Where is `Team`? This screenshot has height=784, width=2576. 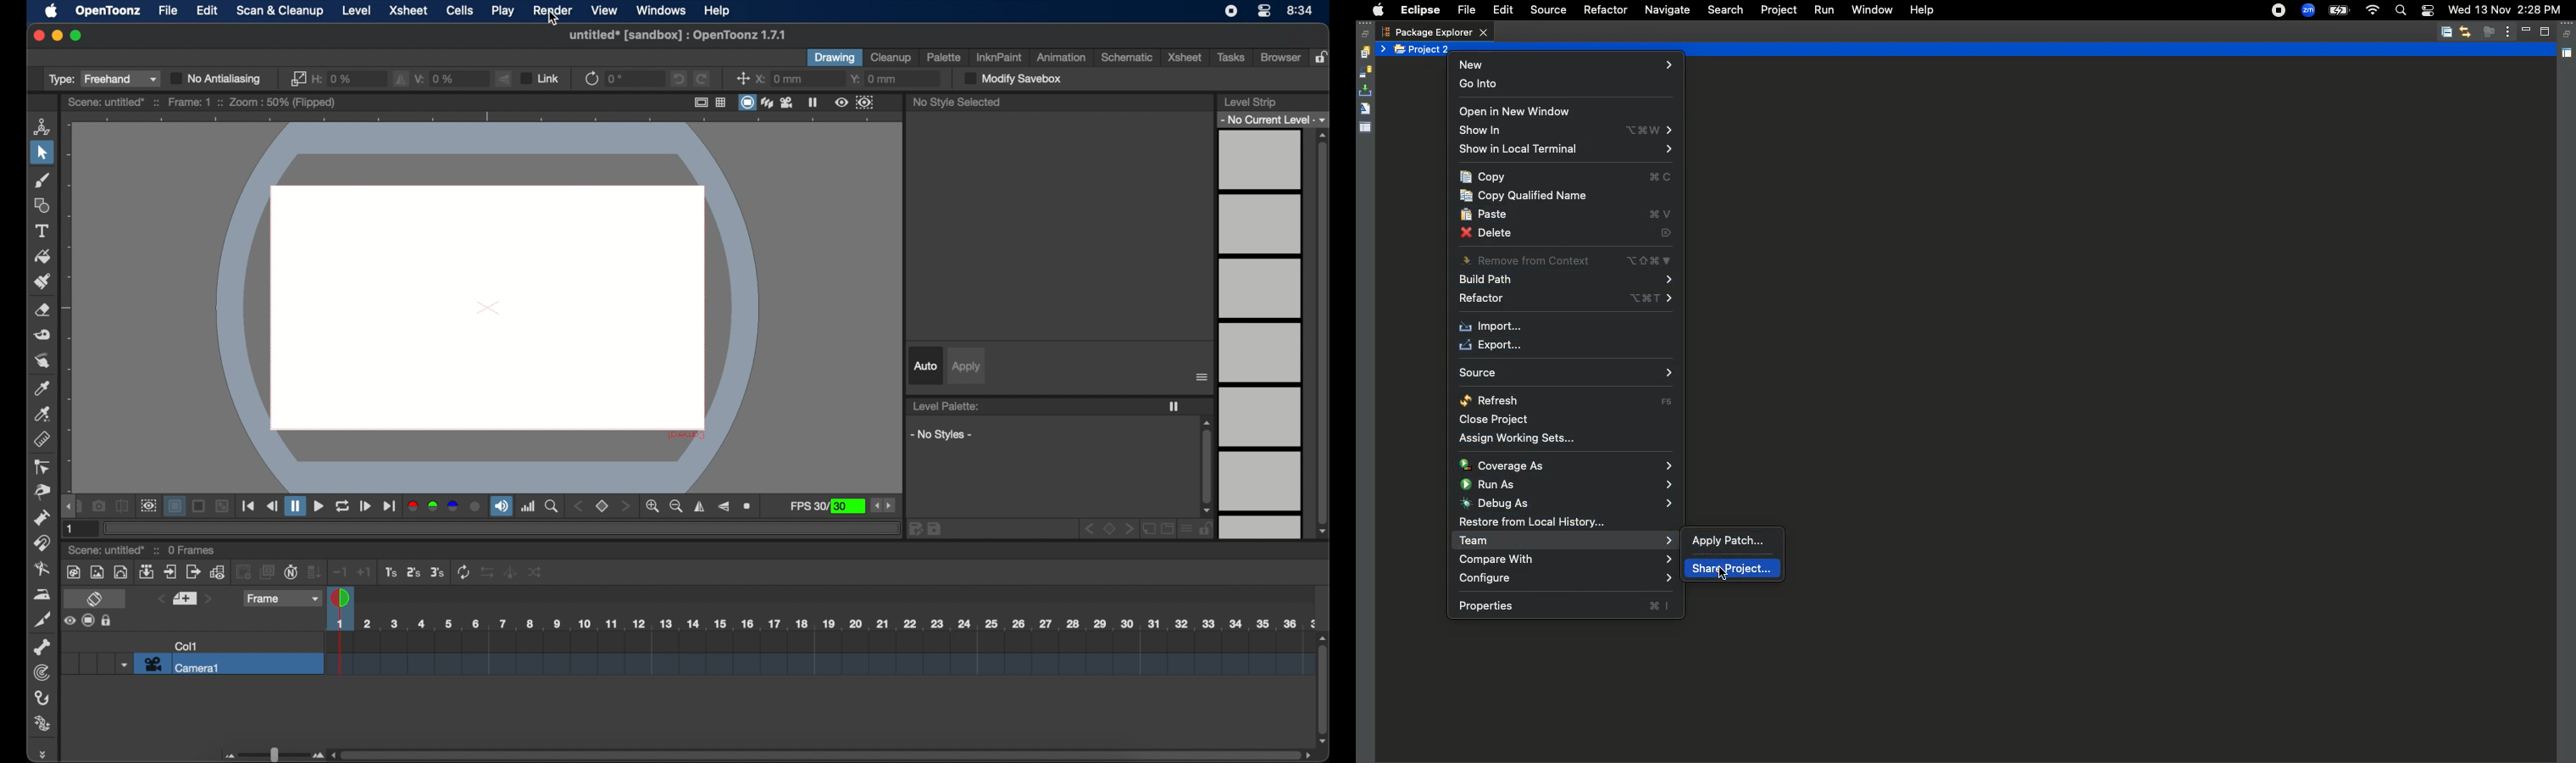
Team is located at coordinates (1565, 541).